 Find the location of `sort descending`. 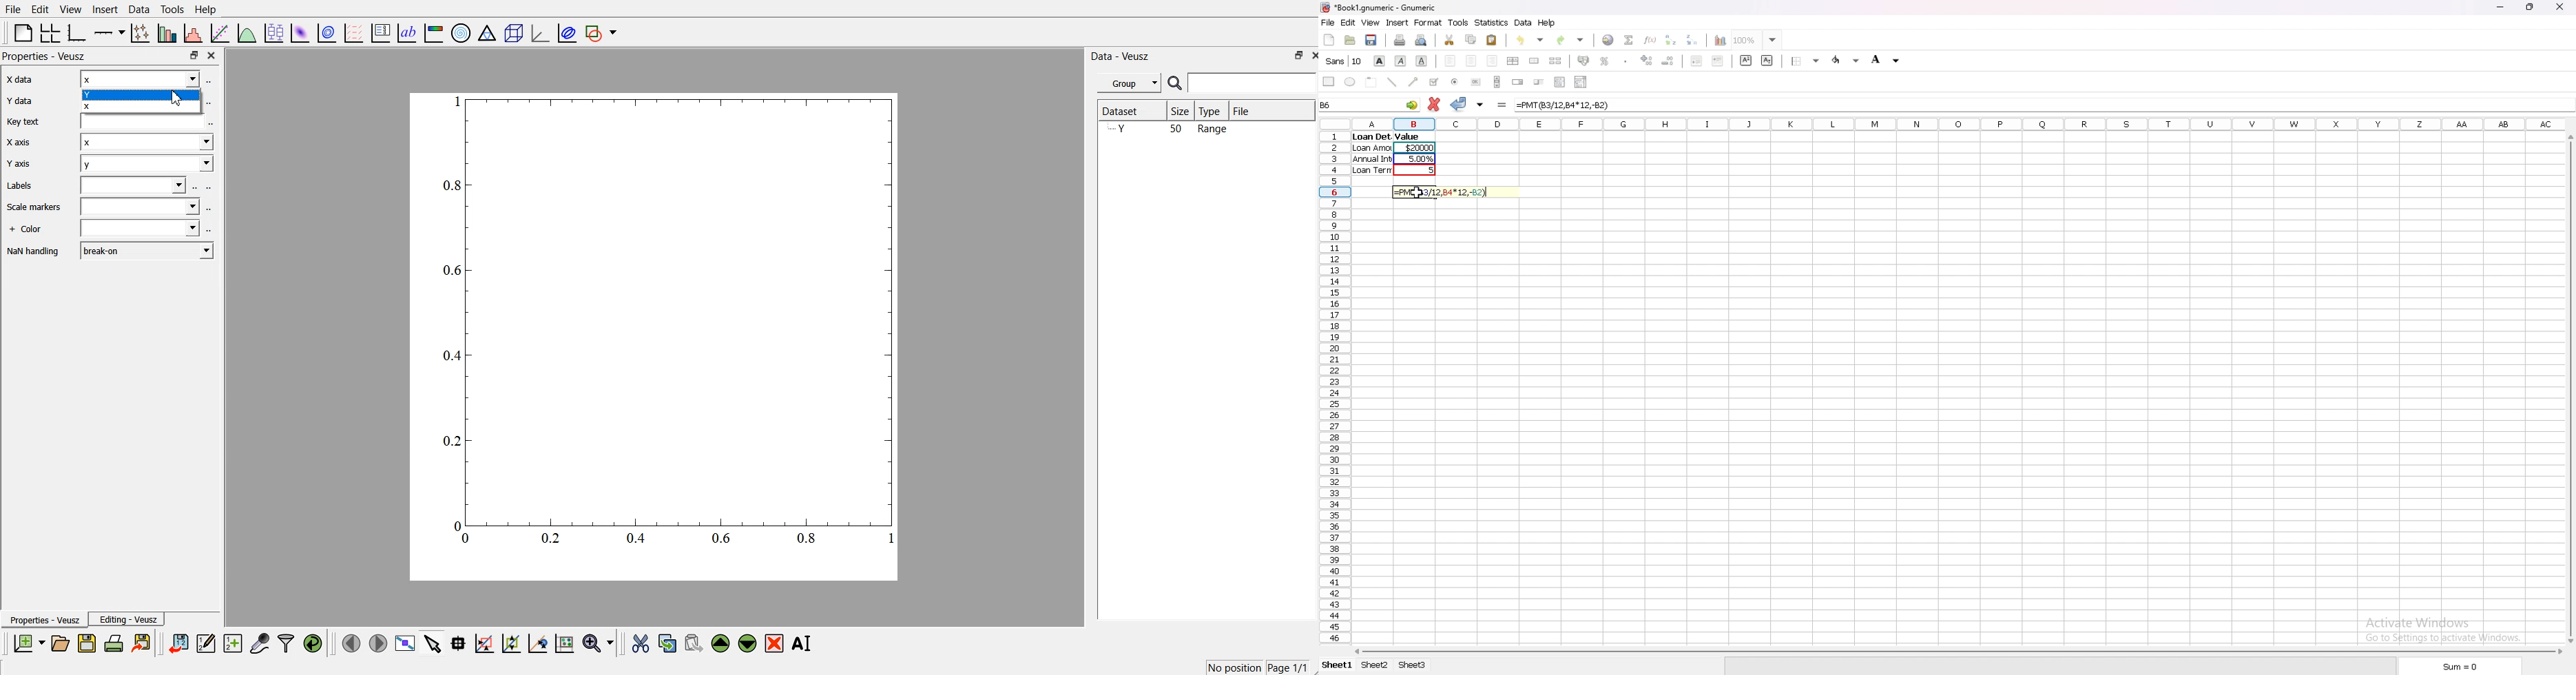

sort descending is located at coordinates (1693, 39).